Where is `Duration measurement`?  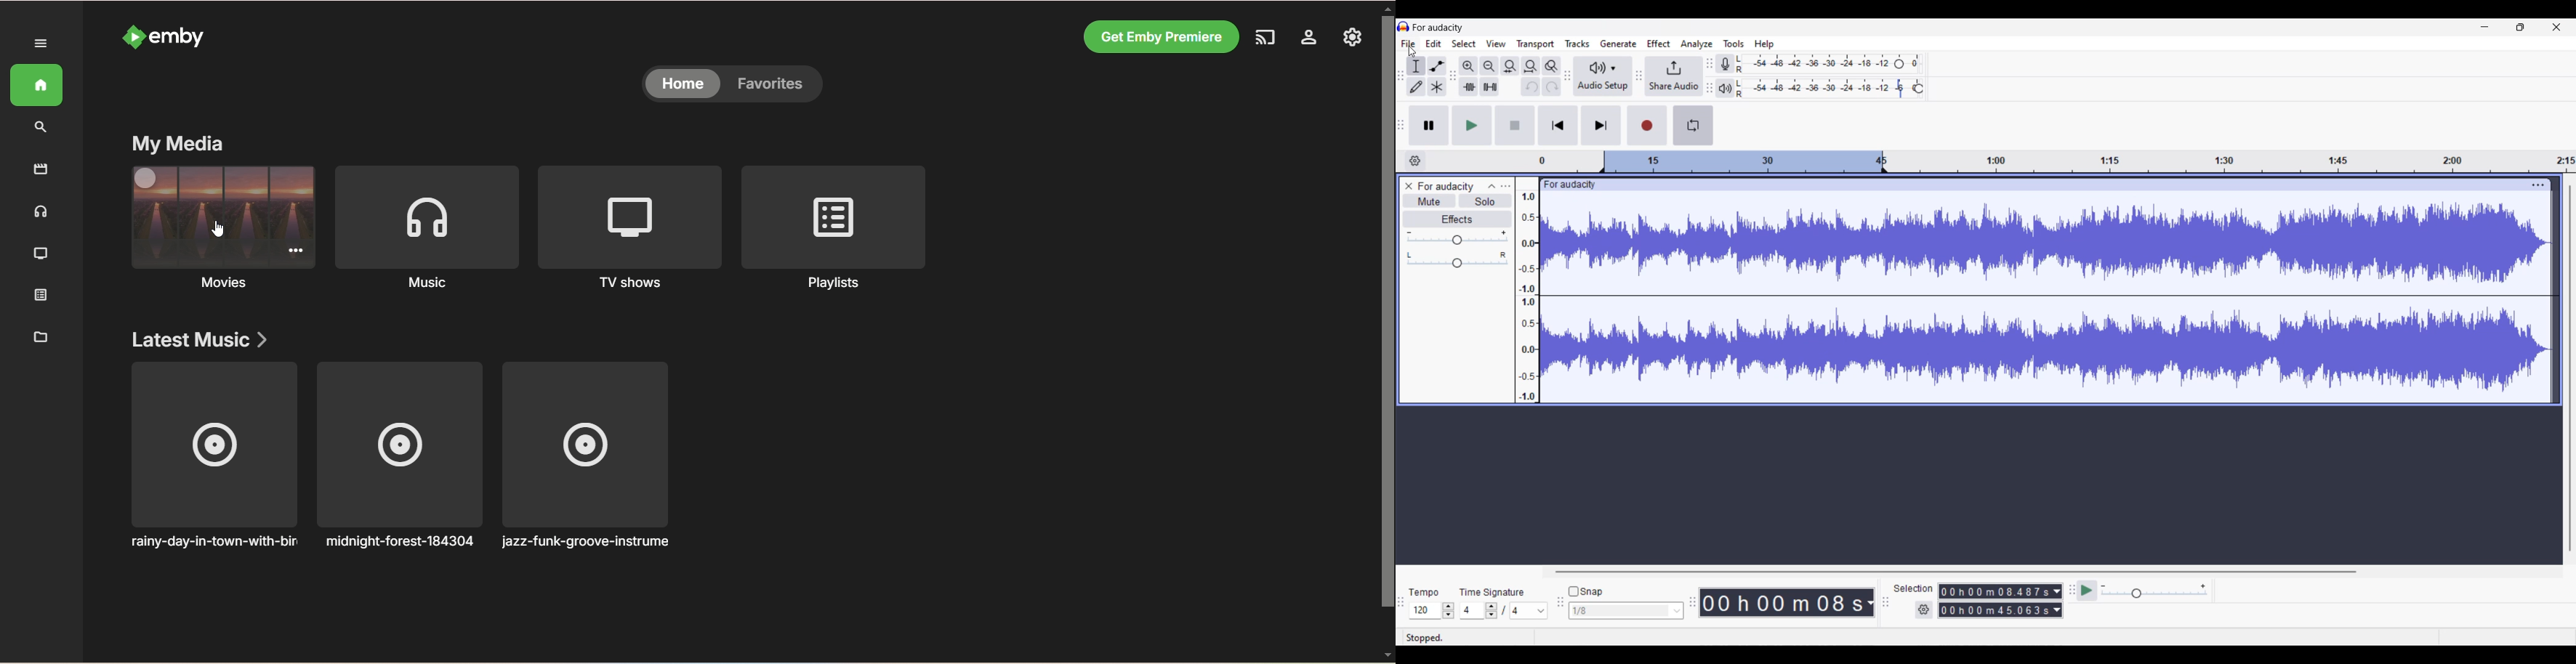
Duration measurement is located at coordinates (2057, 610).